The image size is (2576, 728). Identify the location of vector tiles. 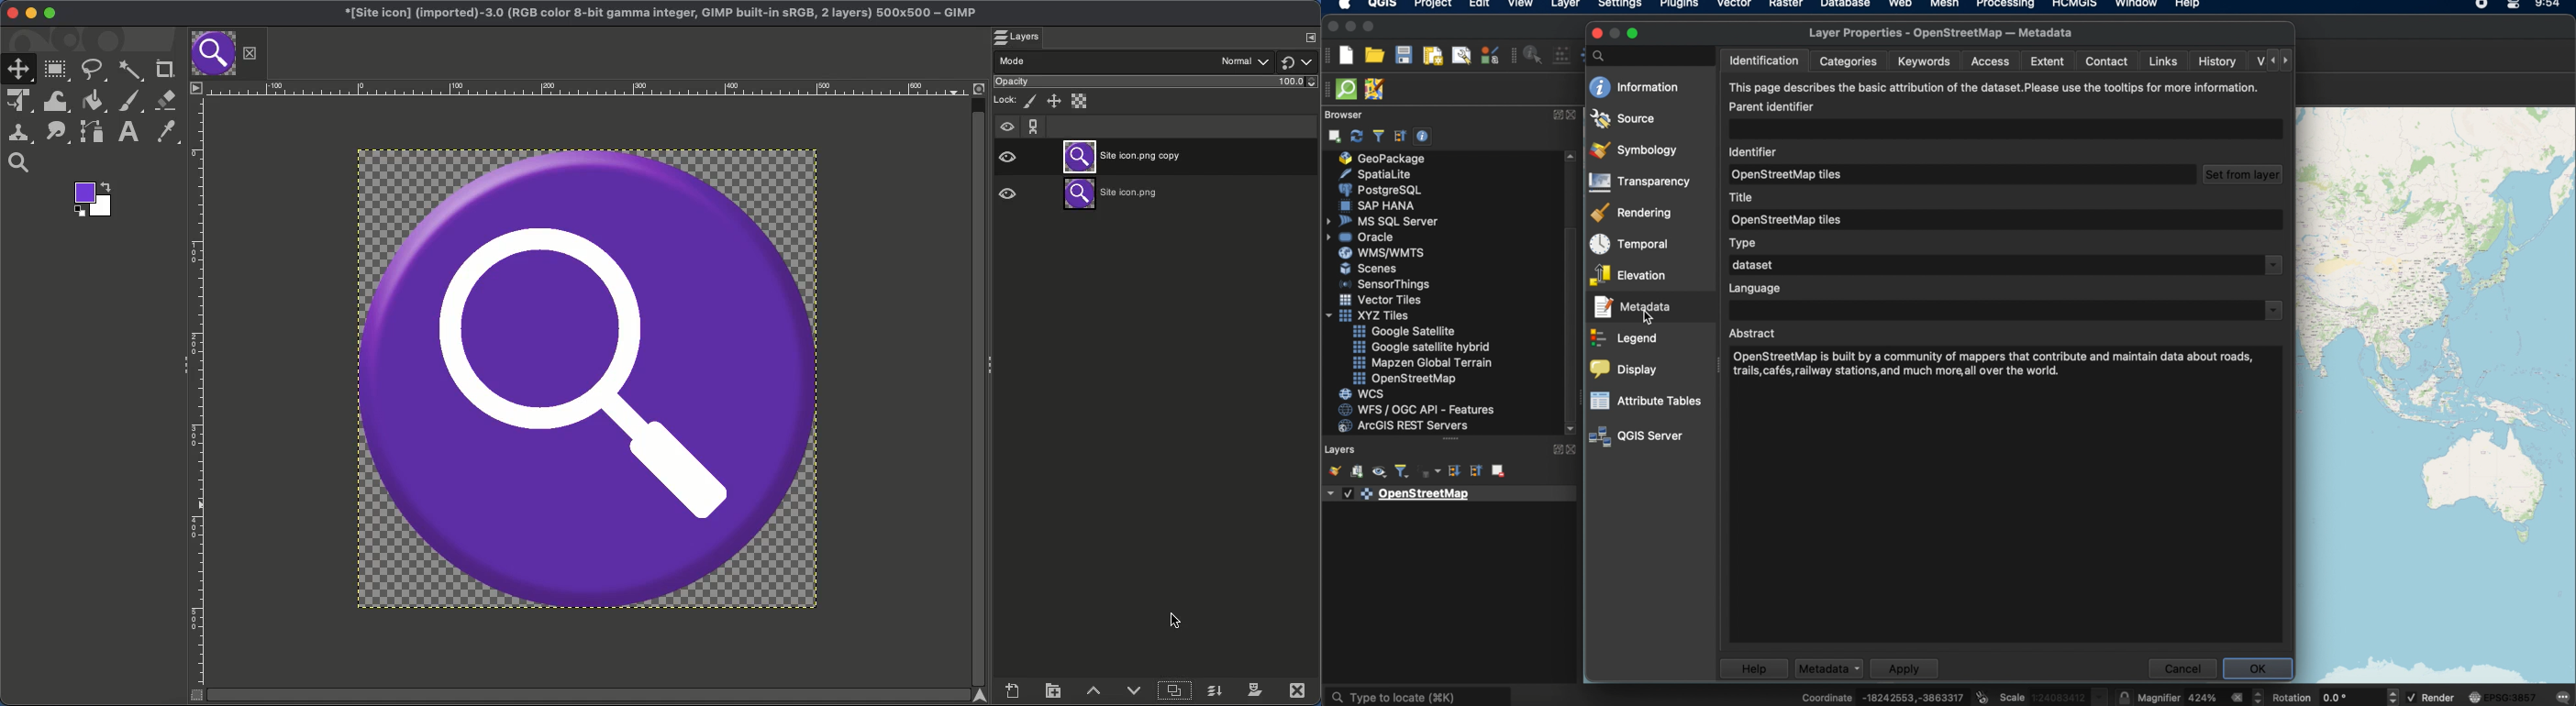
(1381, 298).